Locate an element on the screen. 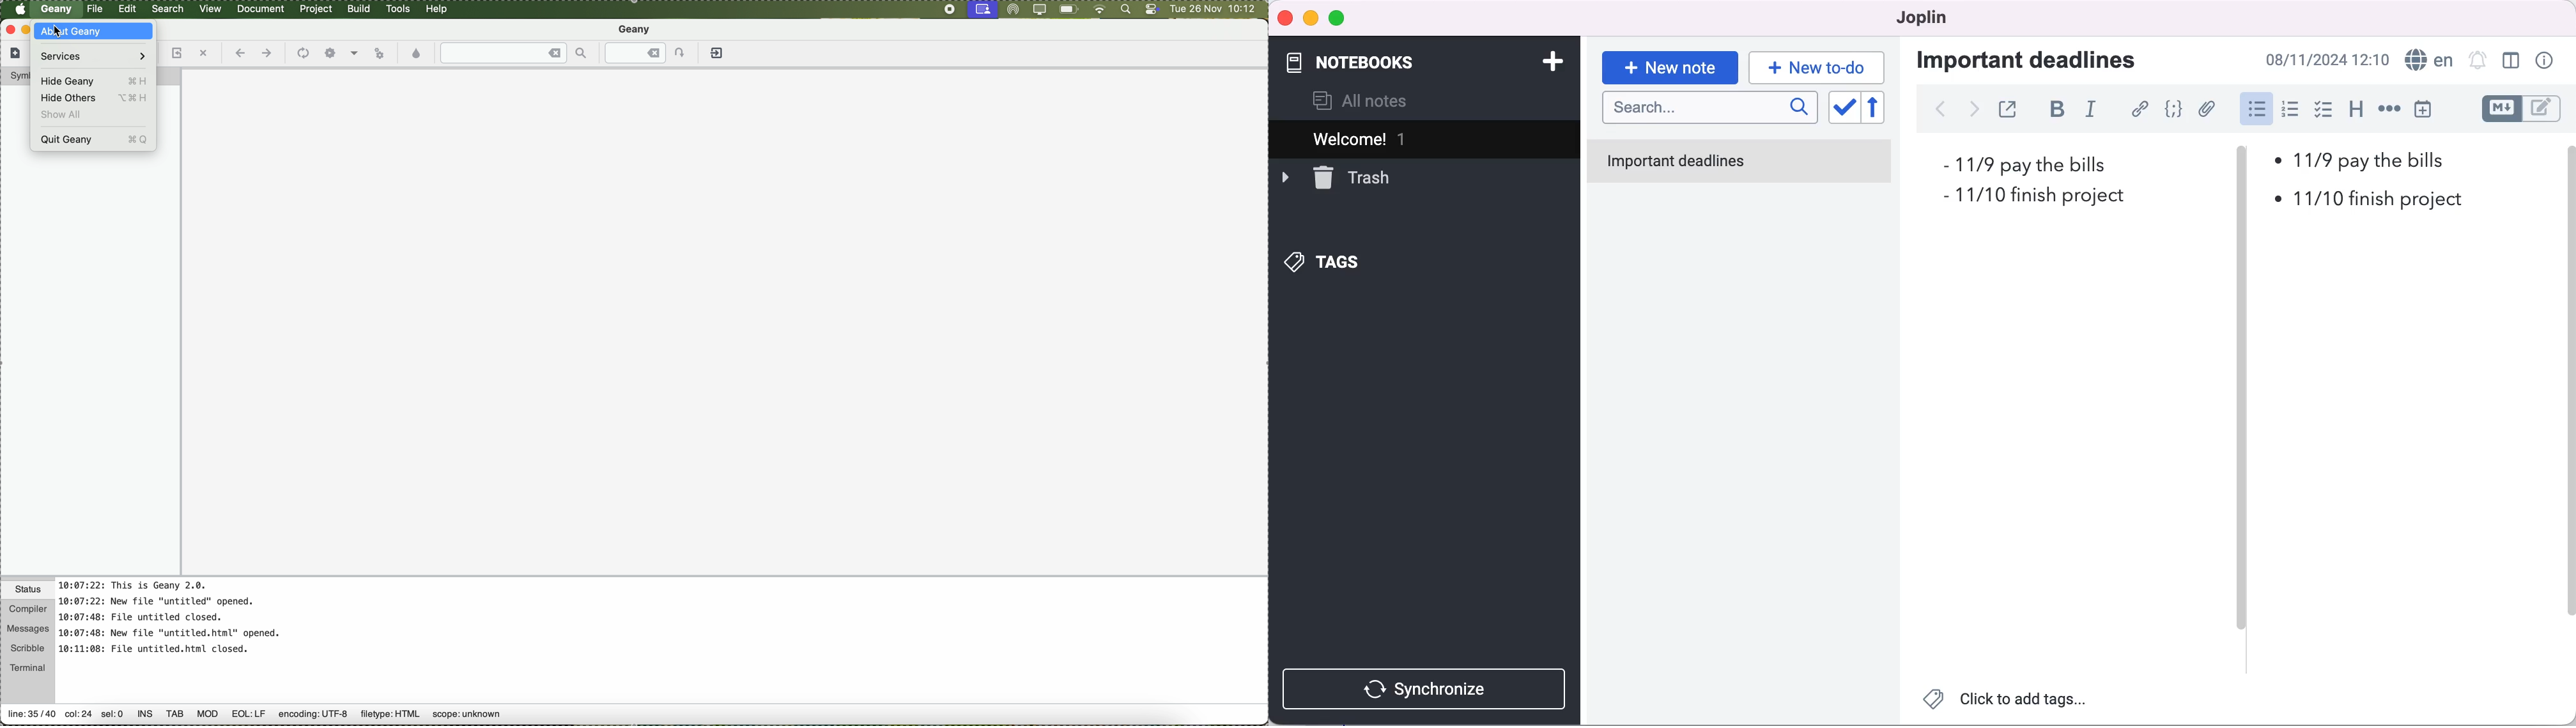  new note is located at coordinates (1670, 64).